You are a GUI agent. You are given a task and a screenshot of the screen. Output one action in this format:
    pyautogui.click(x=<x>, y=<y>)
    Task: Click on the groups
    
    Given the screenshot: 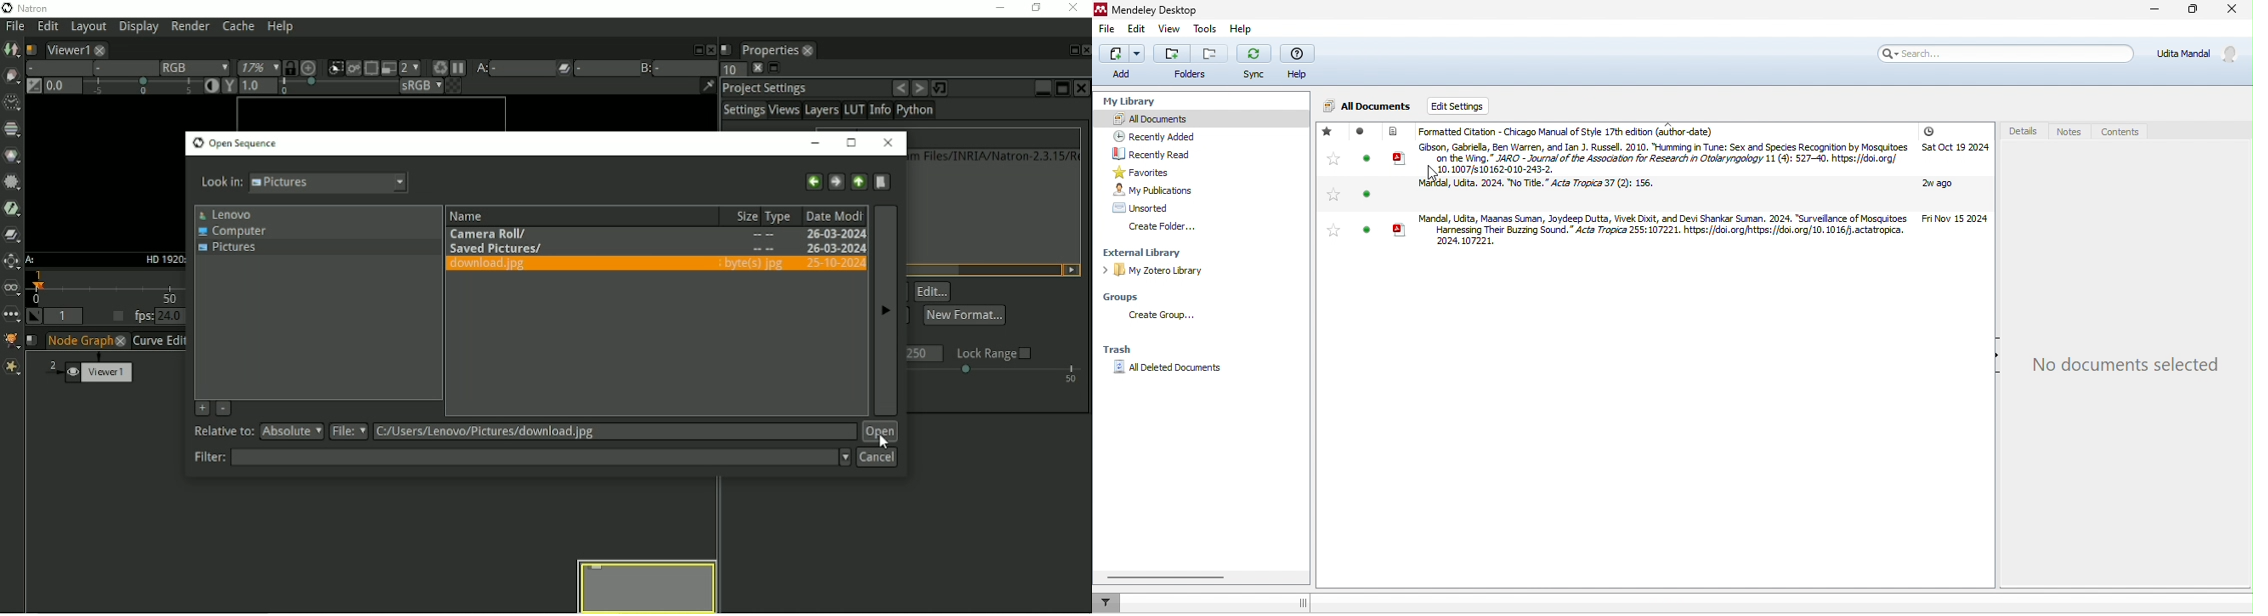 What is the action you would take?
    pyautogui.click(x=1127, y=298)
    